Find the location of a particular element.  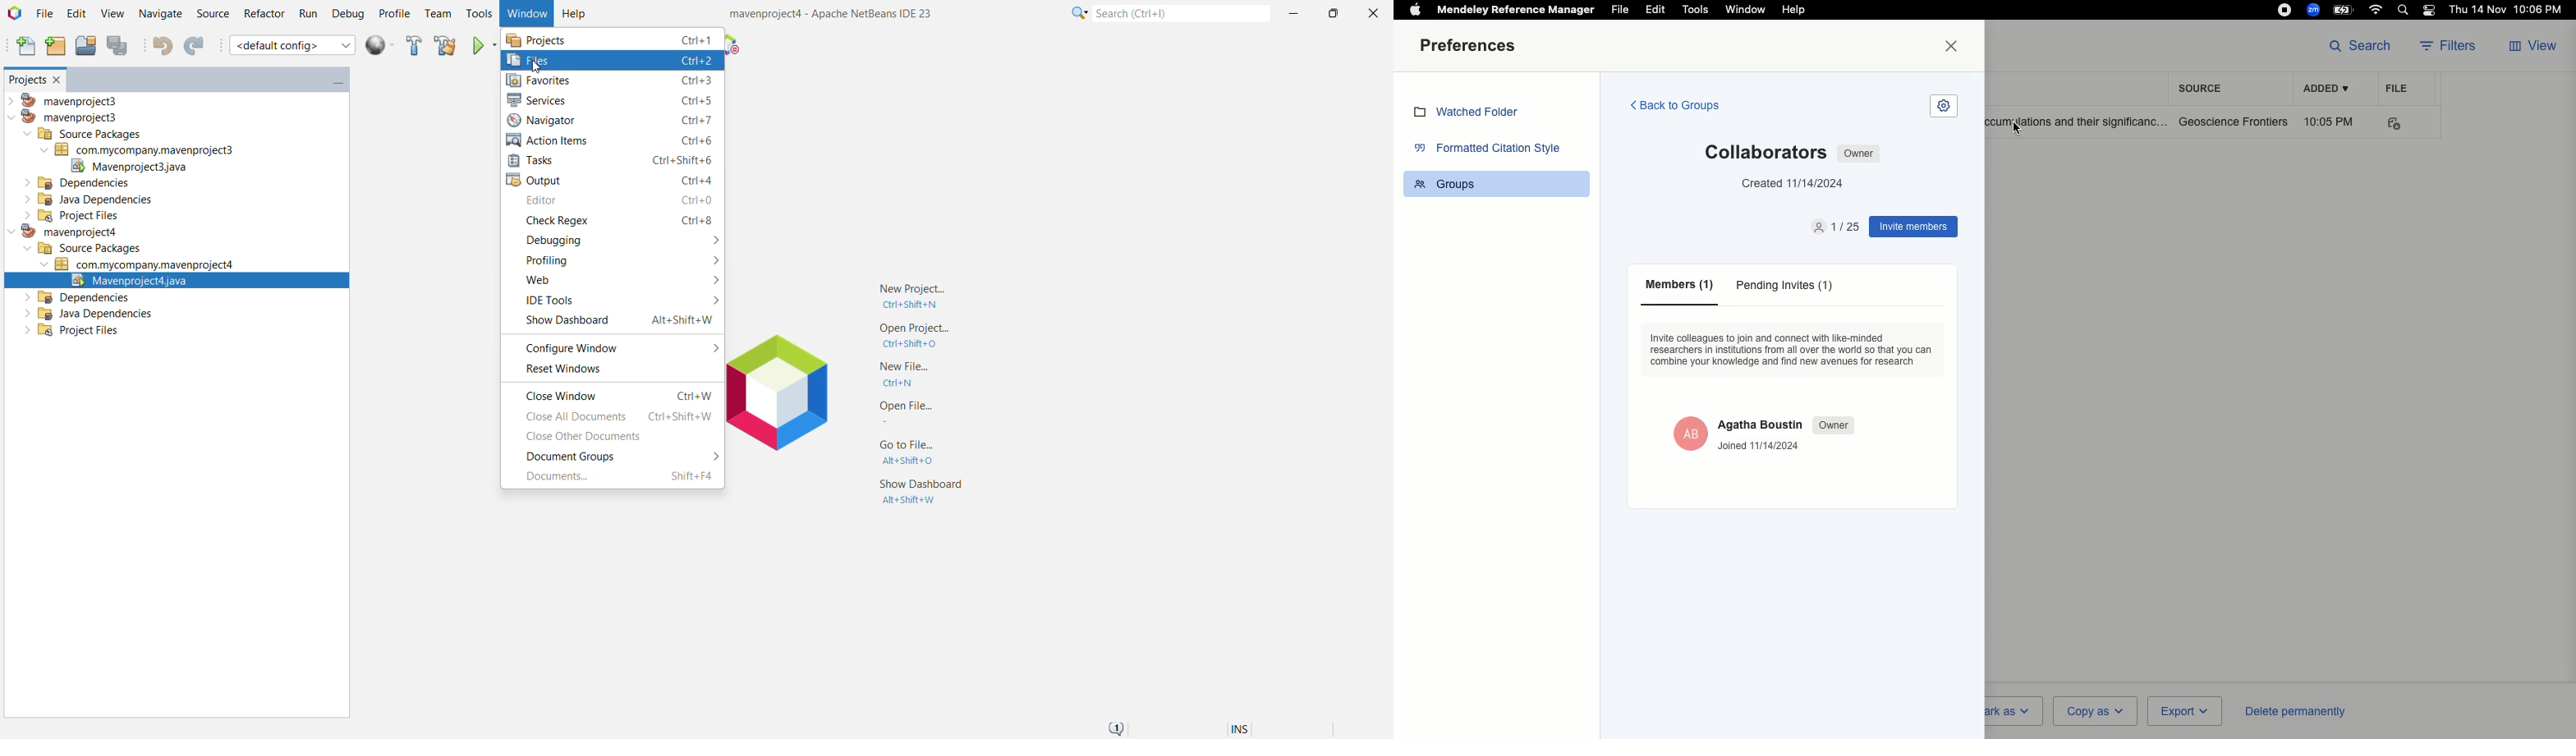

cursor is located at coordinates (2015, 126).